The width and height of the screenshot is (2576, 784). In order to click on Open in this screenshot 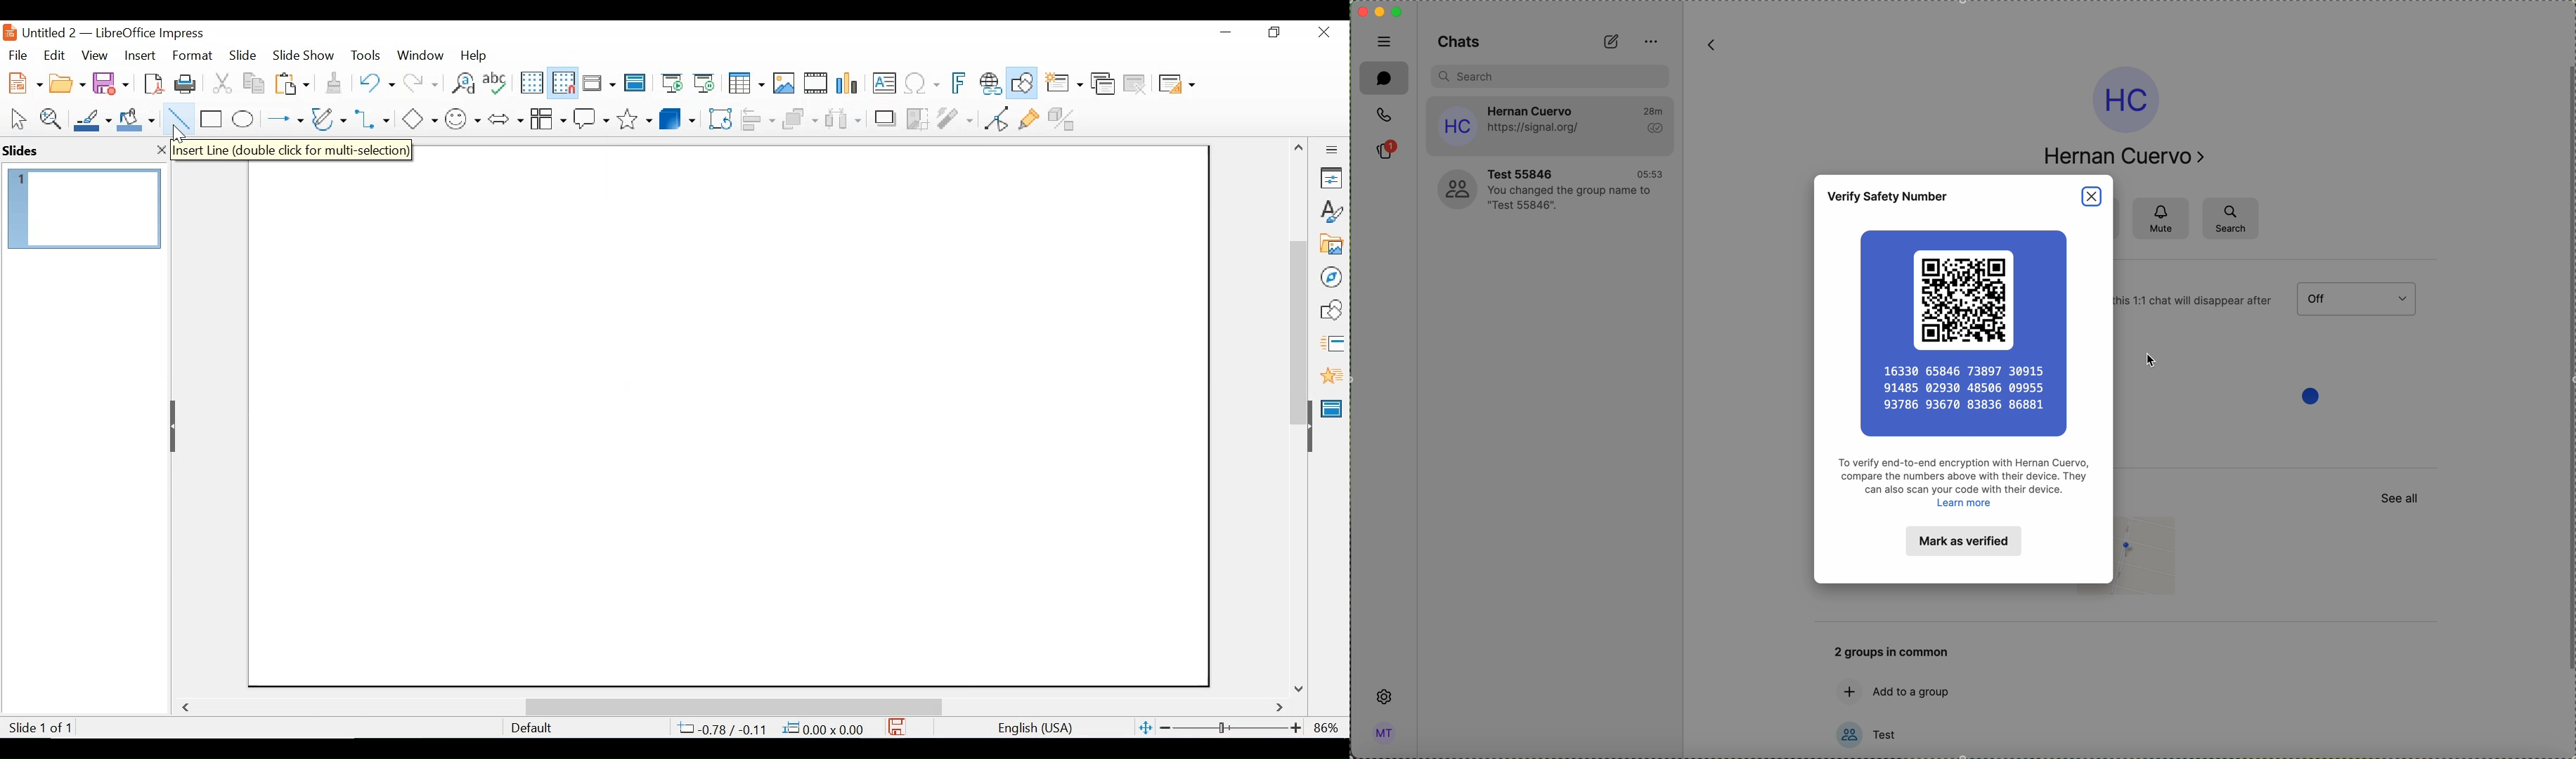, I will do `click(67, 82)`.